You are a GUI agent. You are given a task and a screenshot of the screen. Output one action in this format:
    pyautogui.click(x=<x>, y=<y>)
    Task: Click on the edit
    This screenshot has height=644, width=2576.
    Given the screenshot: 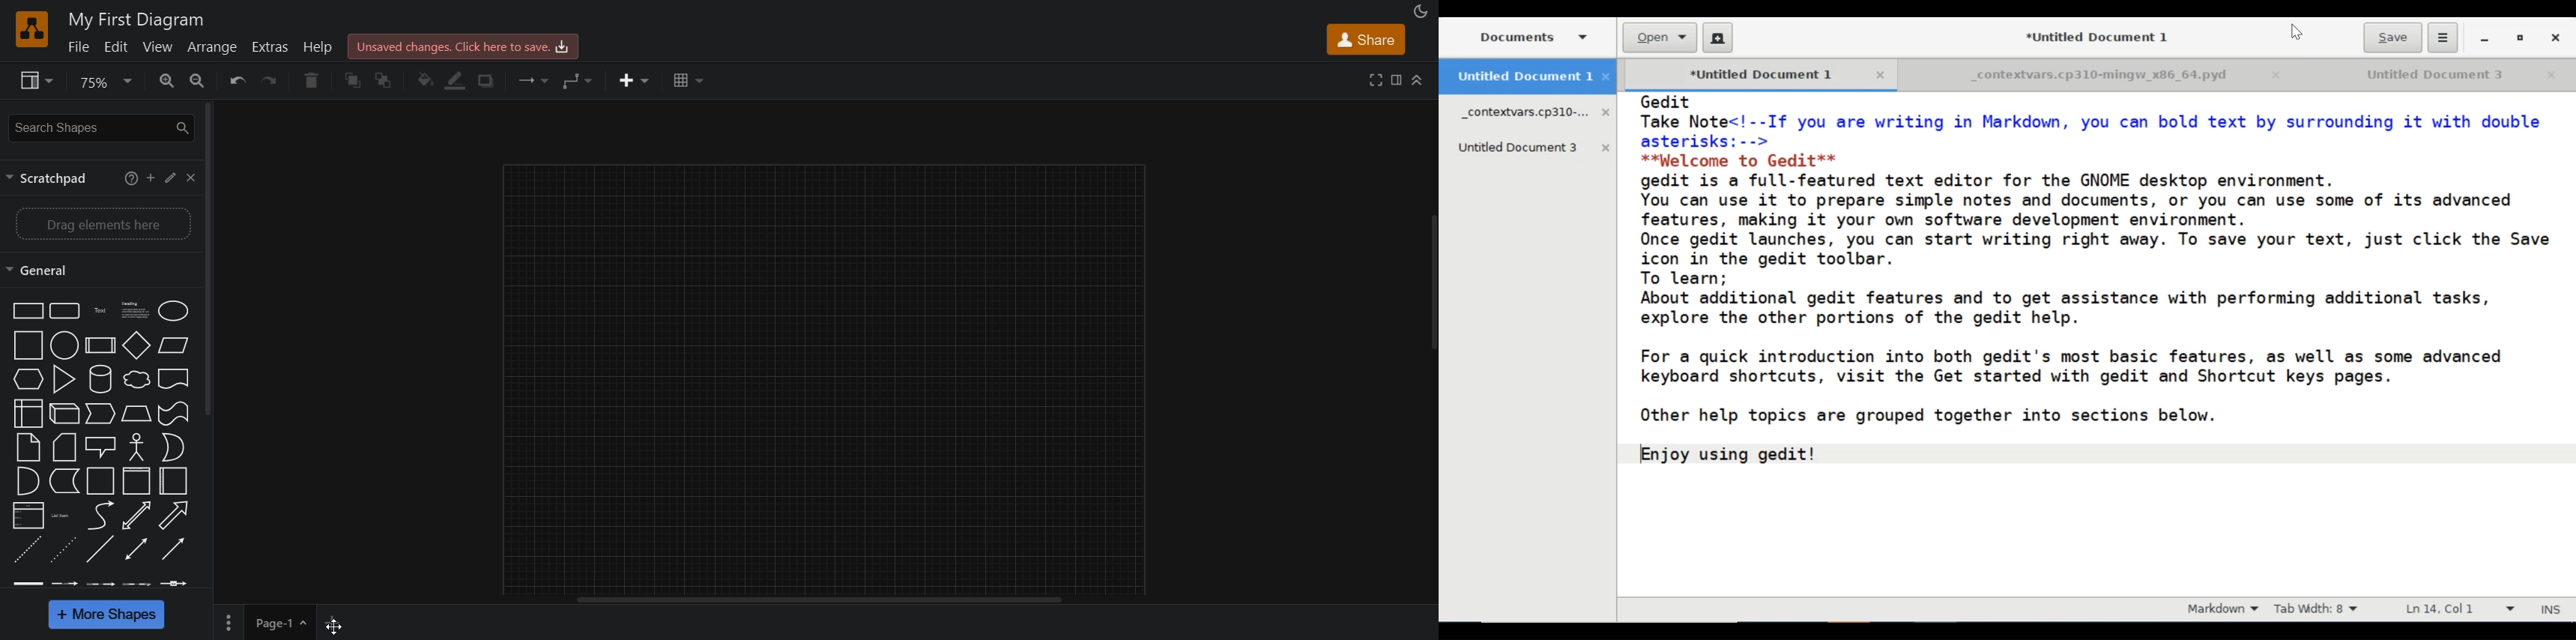 What is the action you would take?
    pyautogui.click(x=121, y=49)
    